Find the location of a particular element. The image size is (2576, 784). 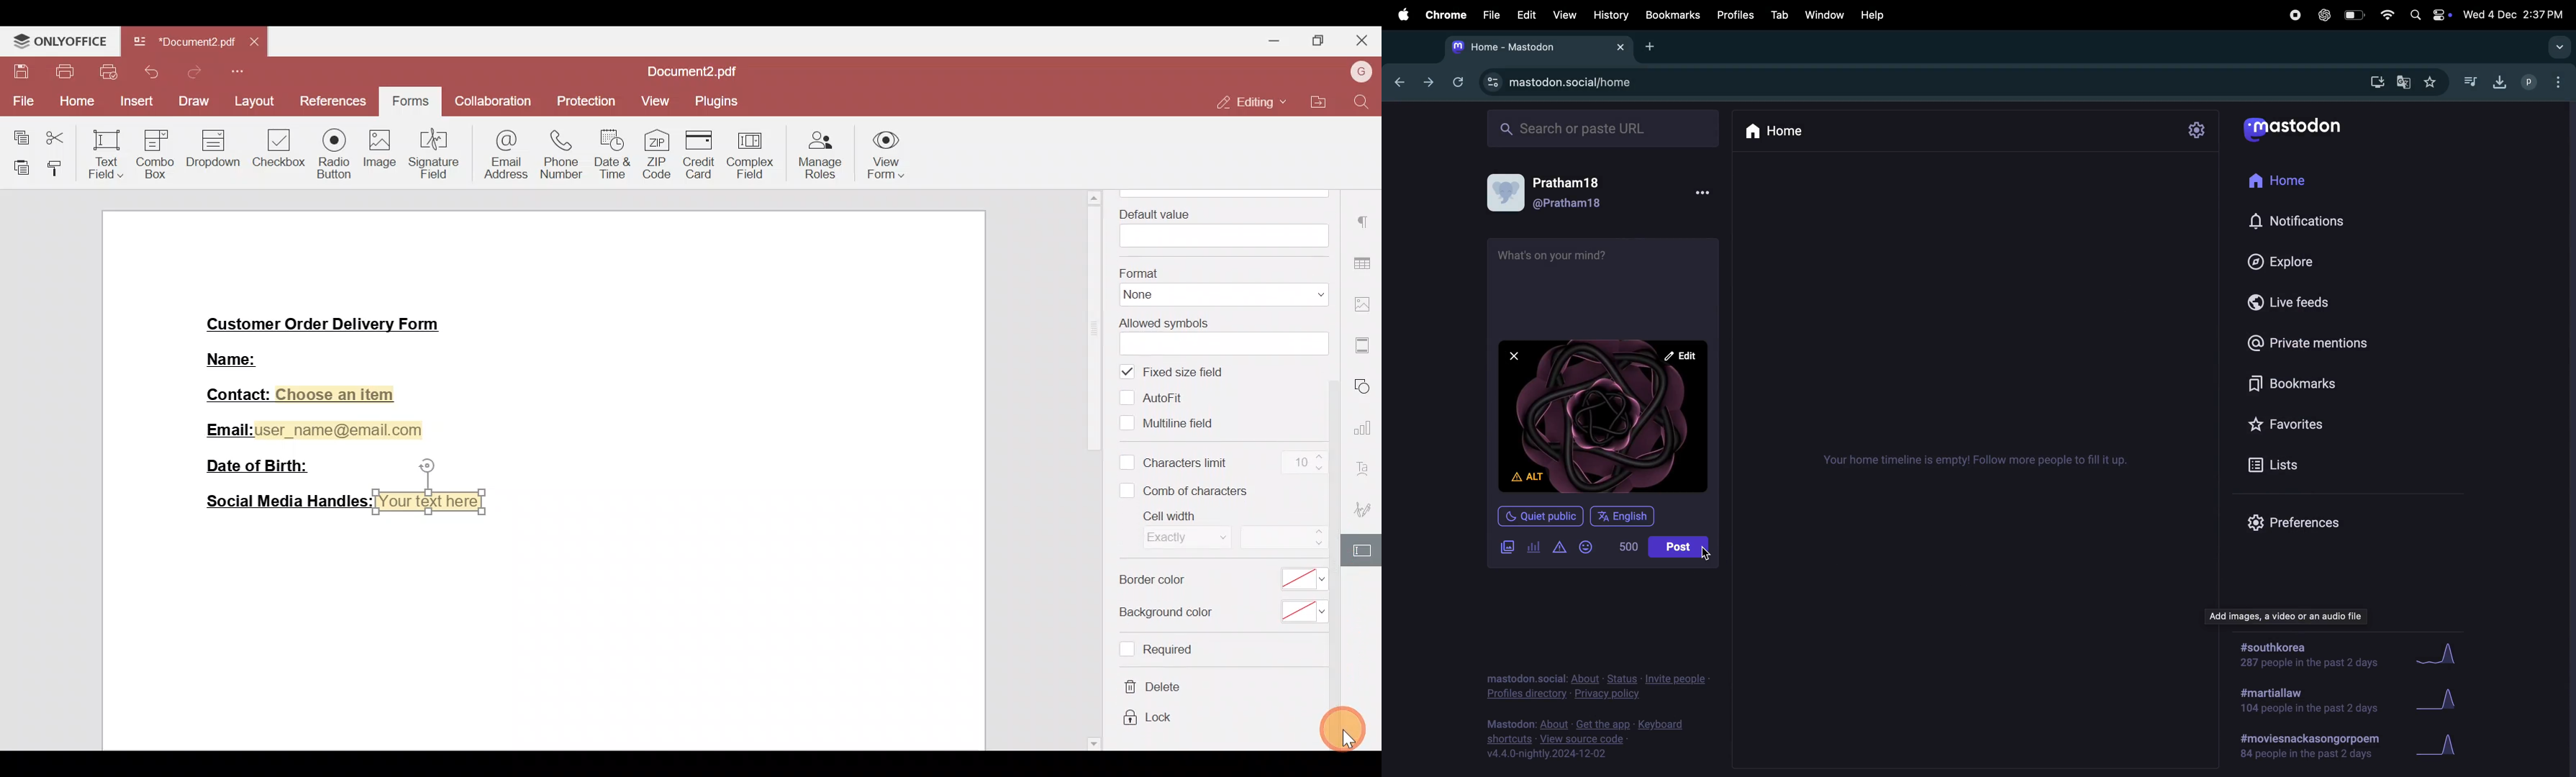

backward is located at coordinates (1400, 80).